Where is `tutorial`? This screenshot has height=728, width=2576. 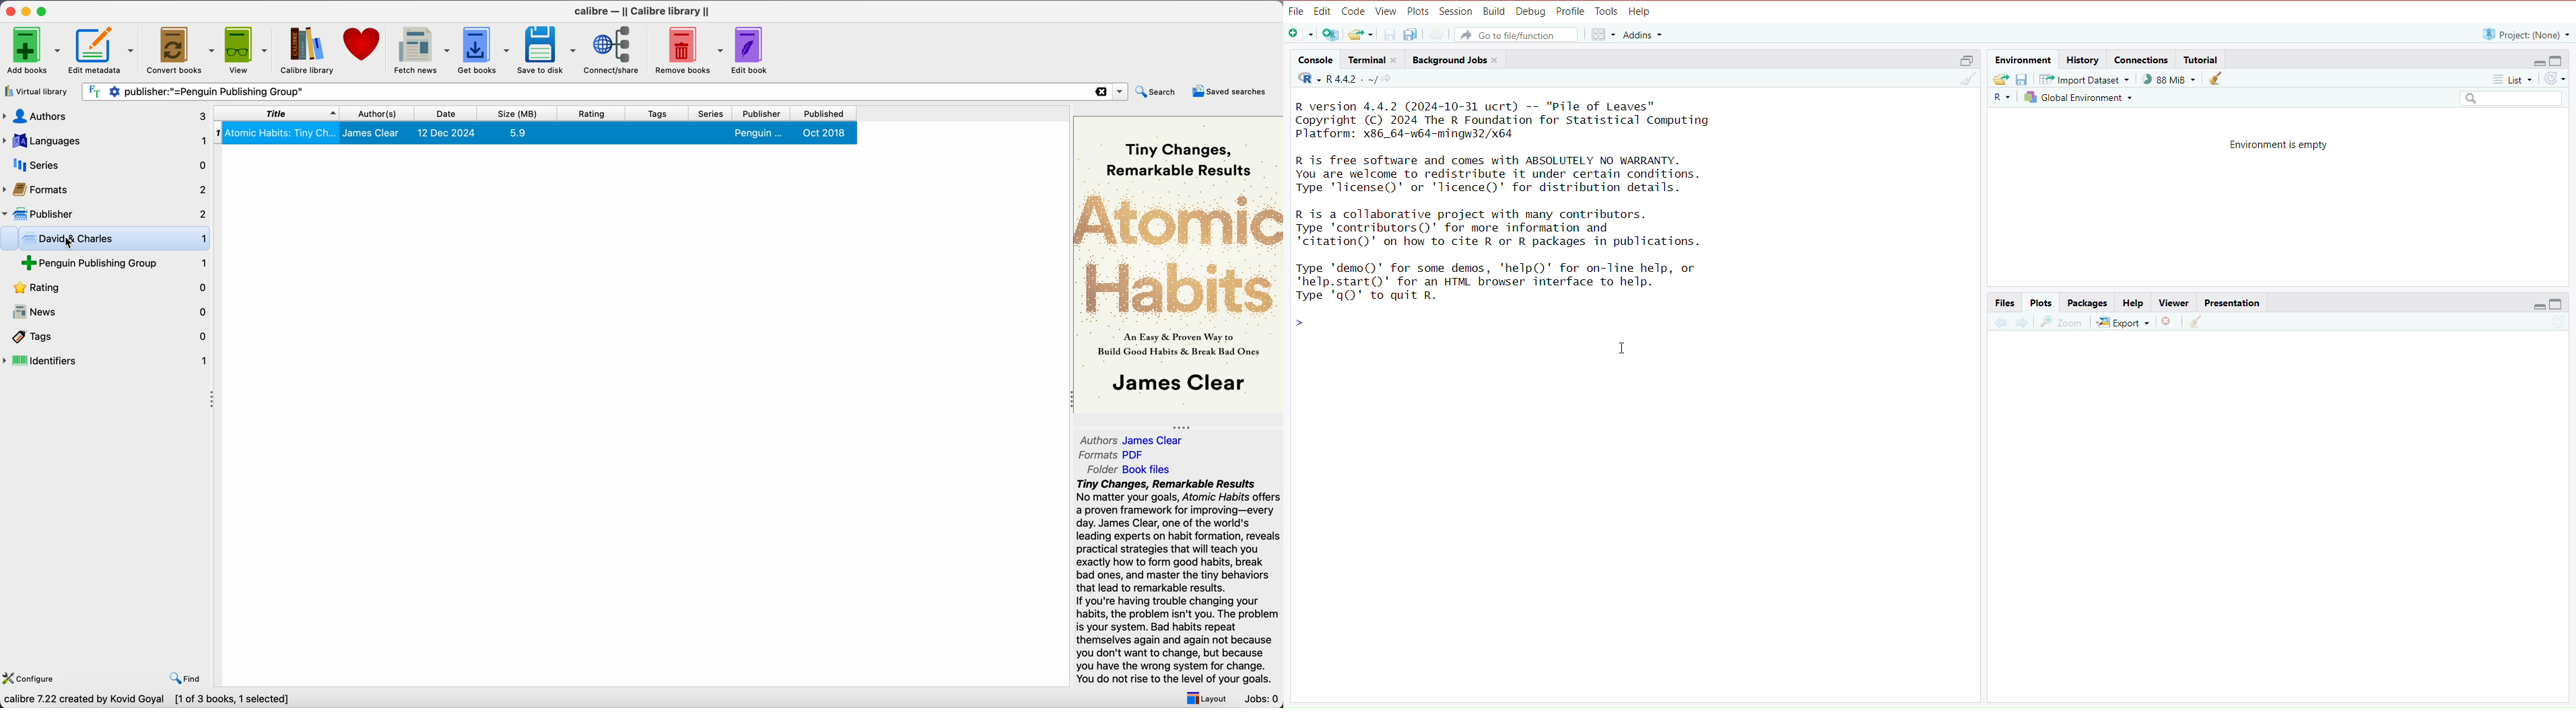
tutorial is located at coordinates (2202, 59).